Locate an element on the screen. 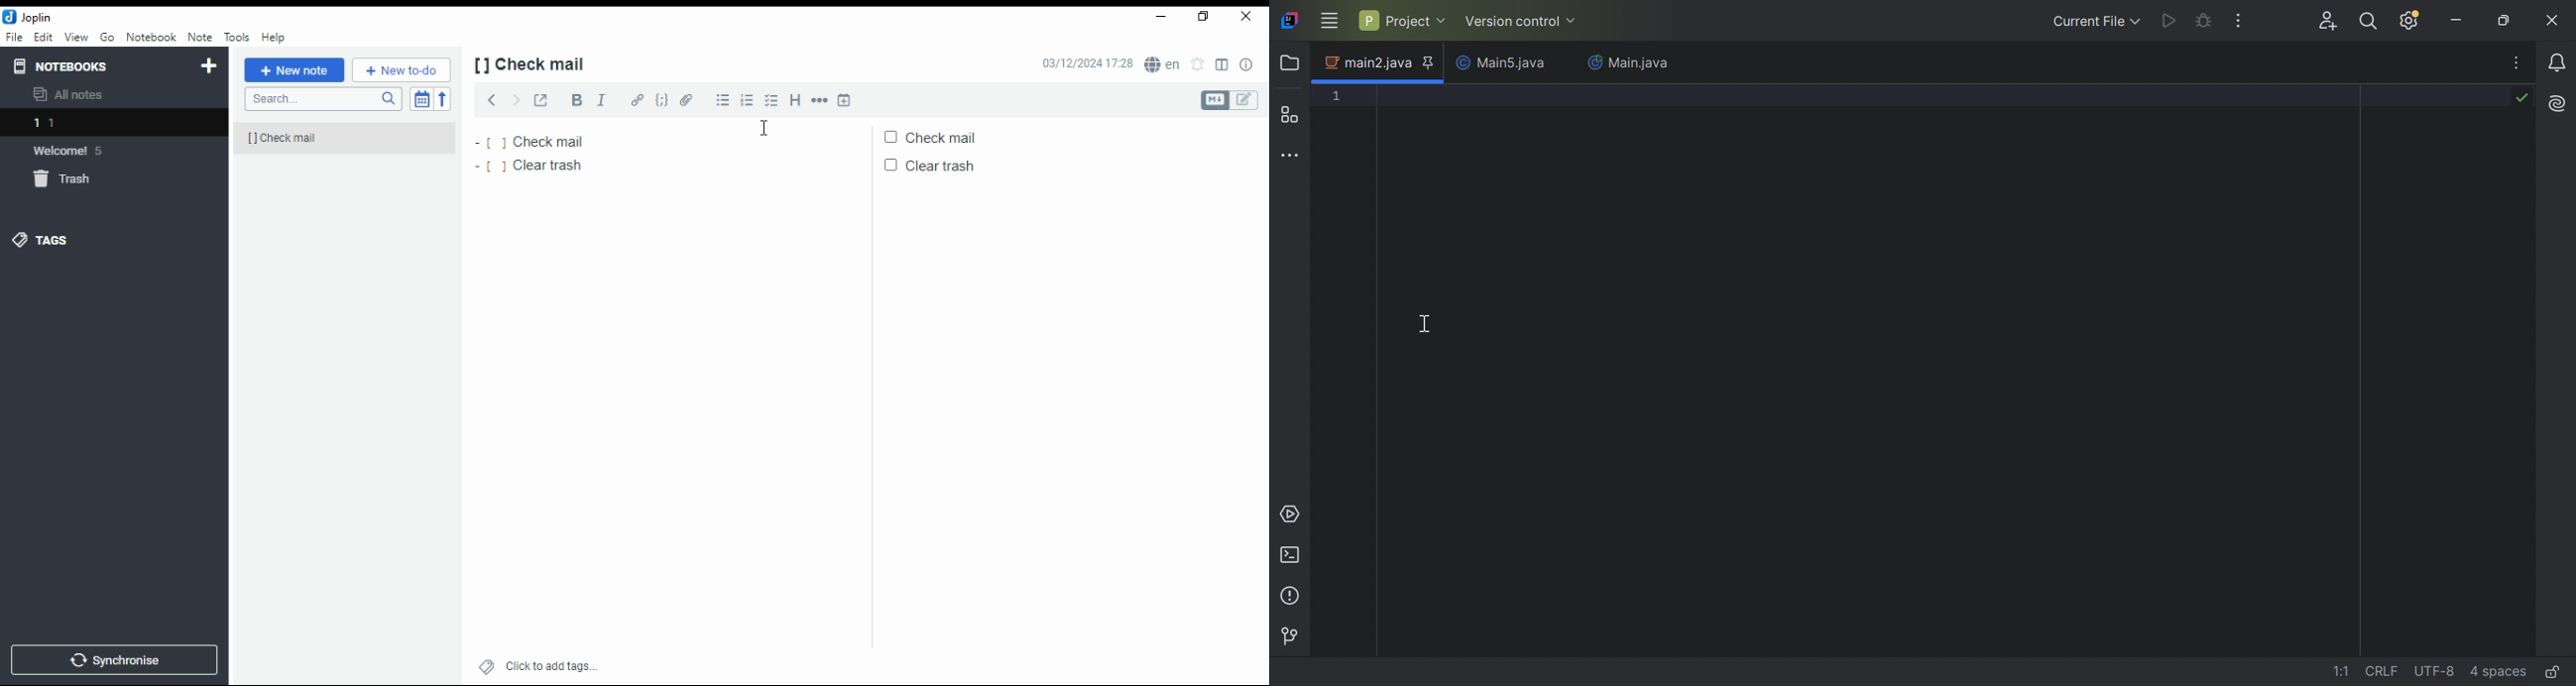  search is located at coordinates (322, 98).